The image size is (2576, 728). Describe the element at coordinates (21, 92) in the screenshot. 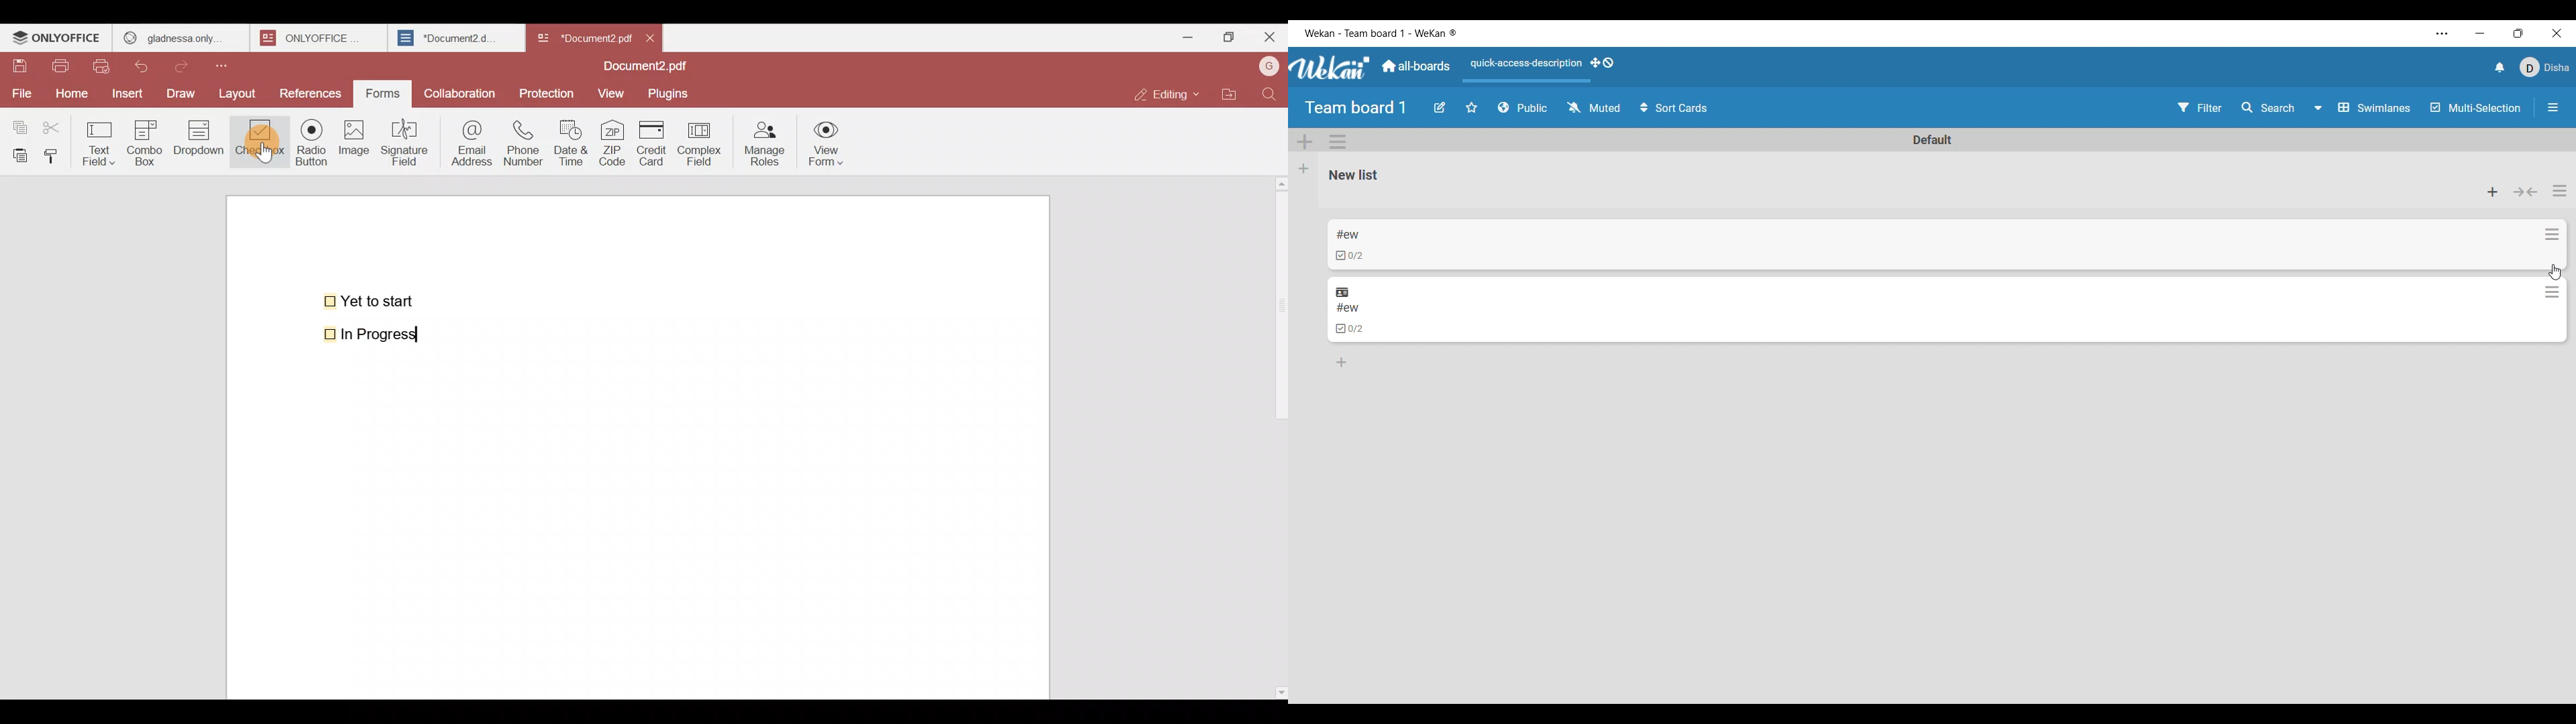

I see `File` at that location.